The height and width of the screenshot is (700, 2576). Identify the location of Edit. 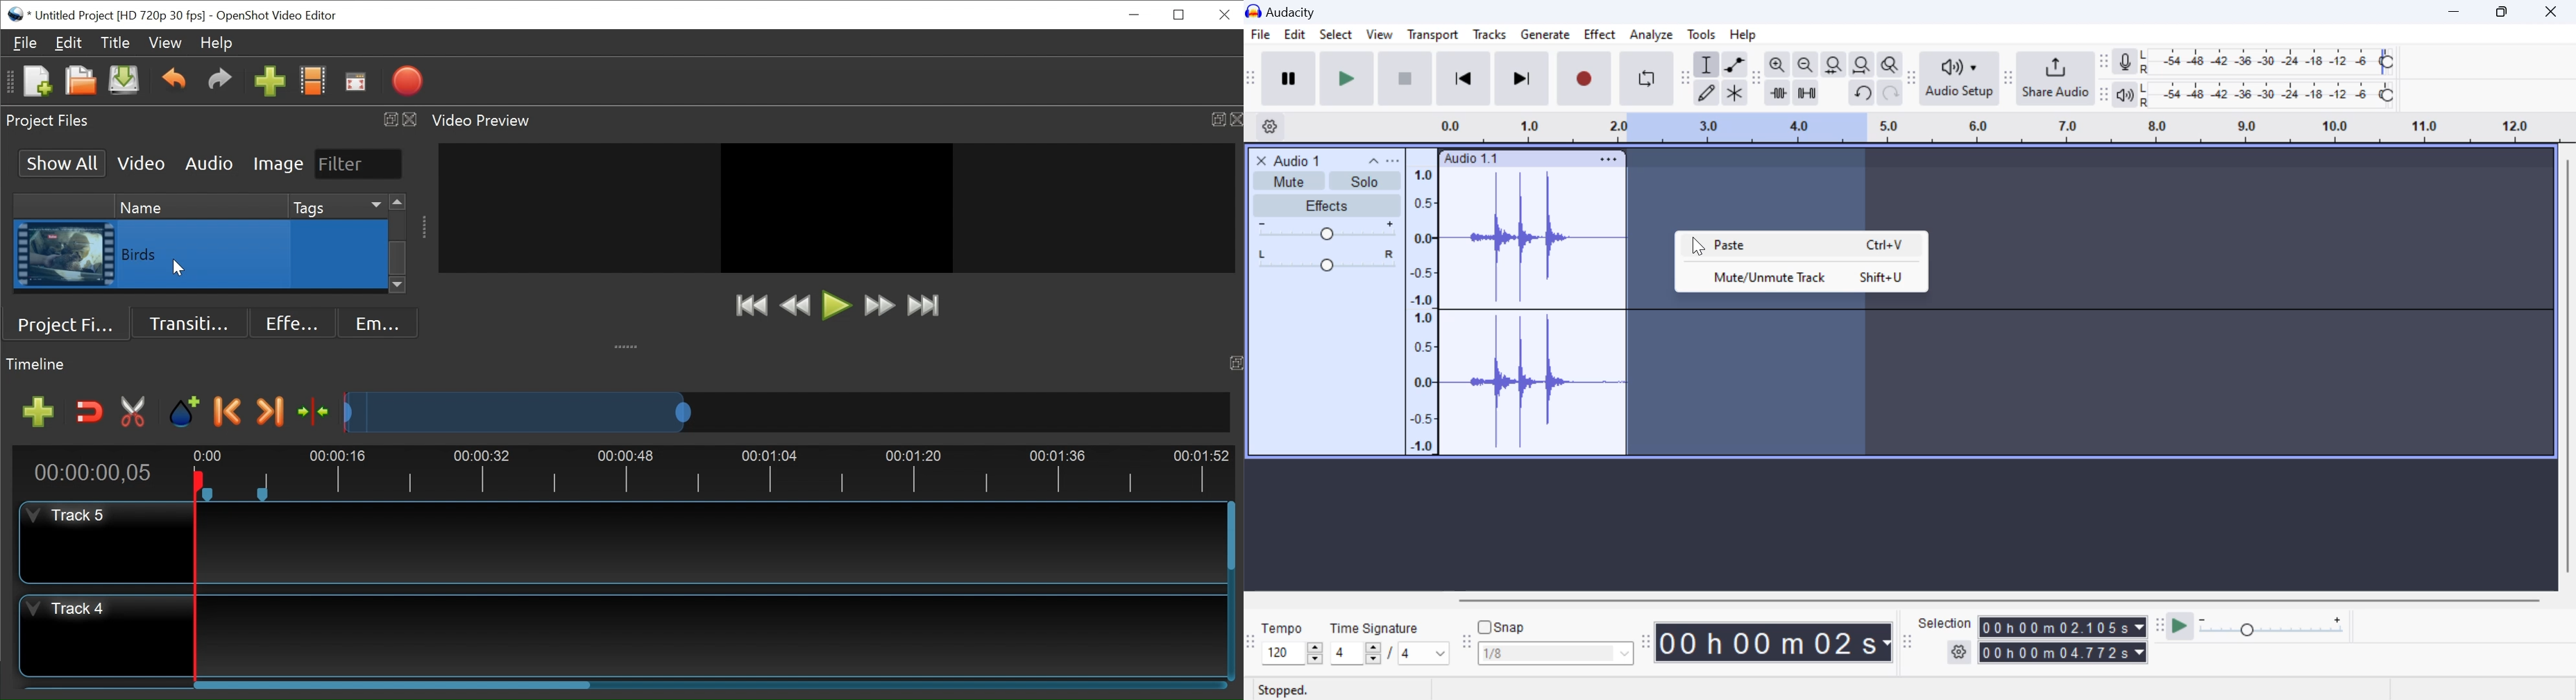
(69, 45).